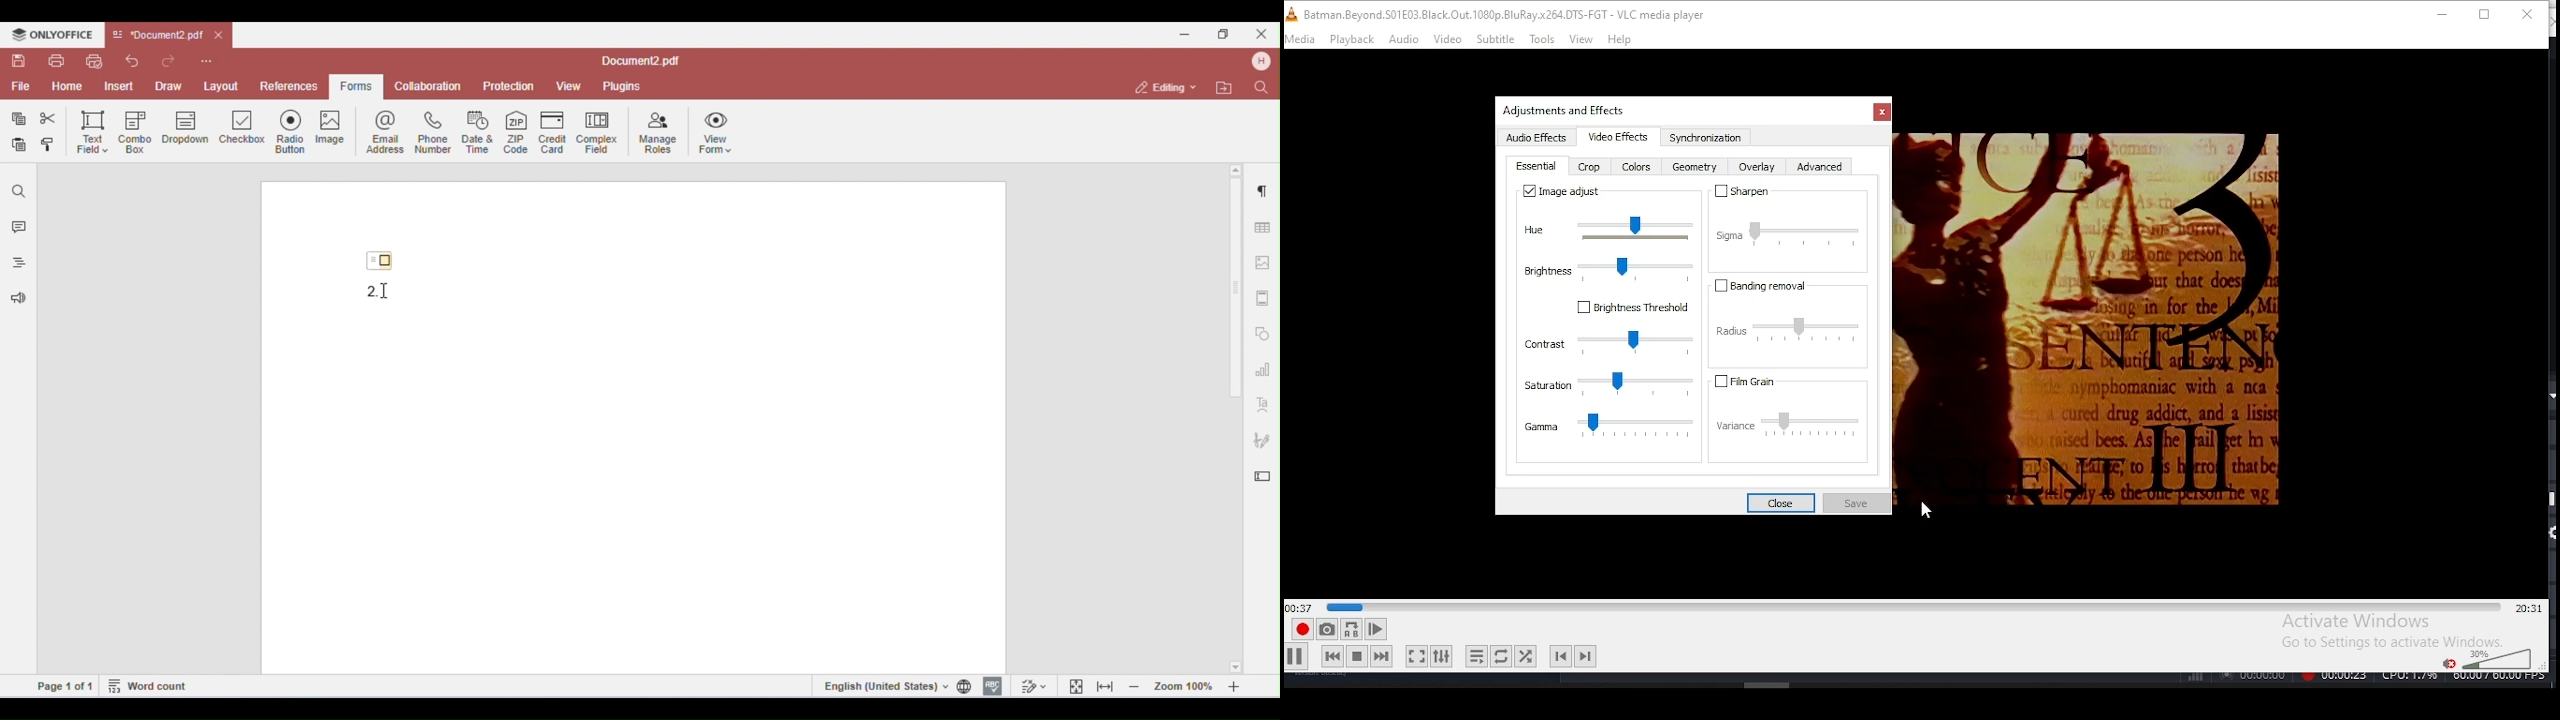  I want to click on crop, so click(1590, 169).